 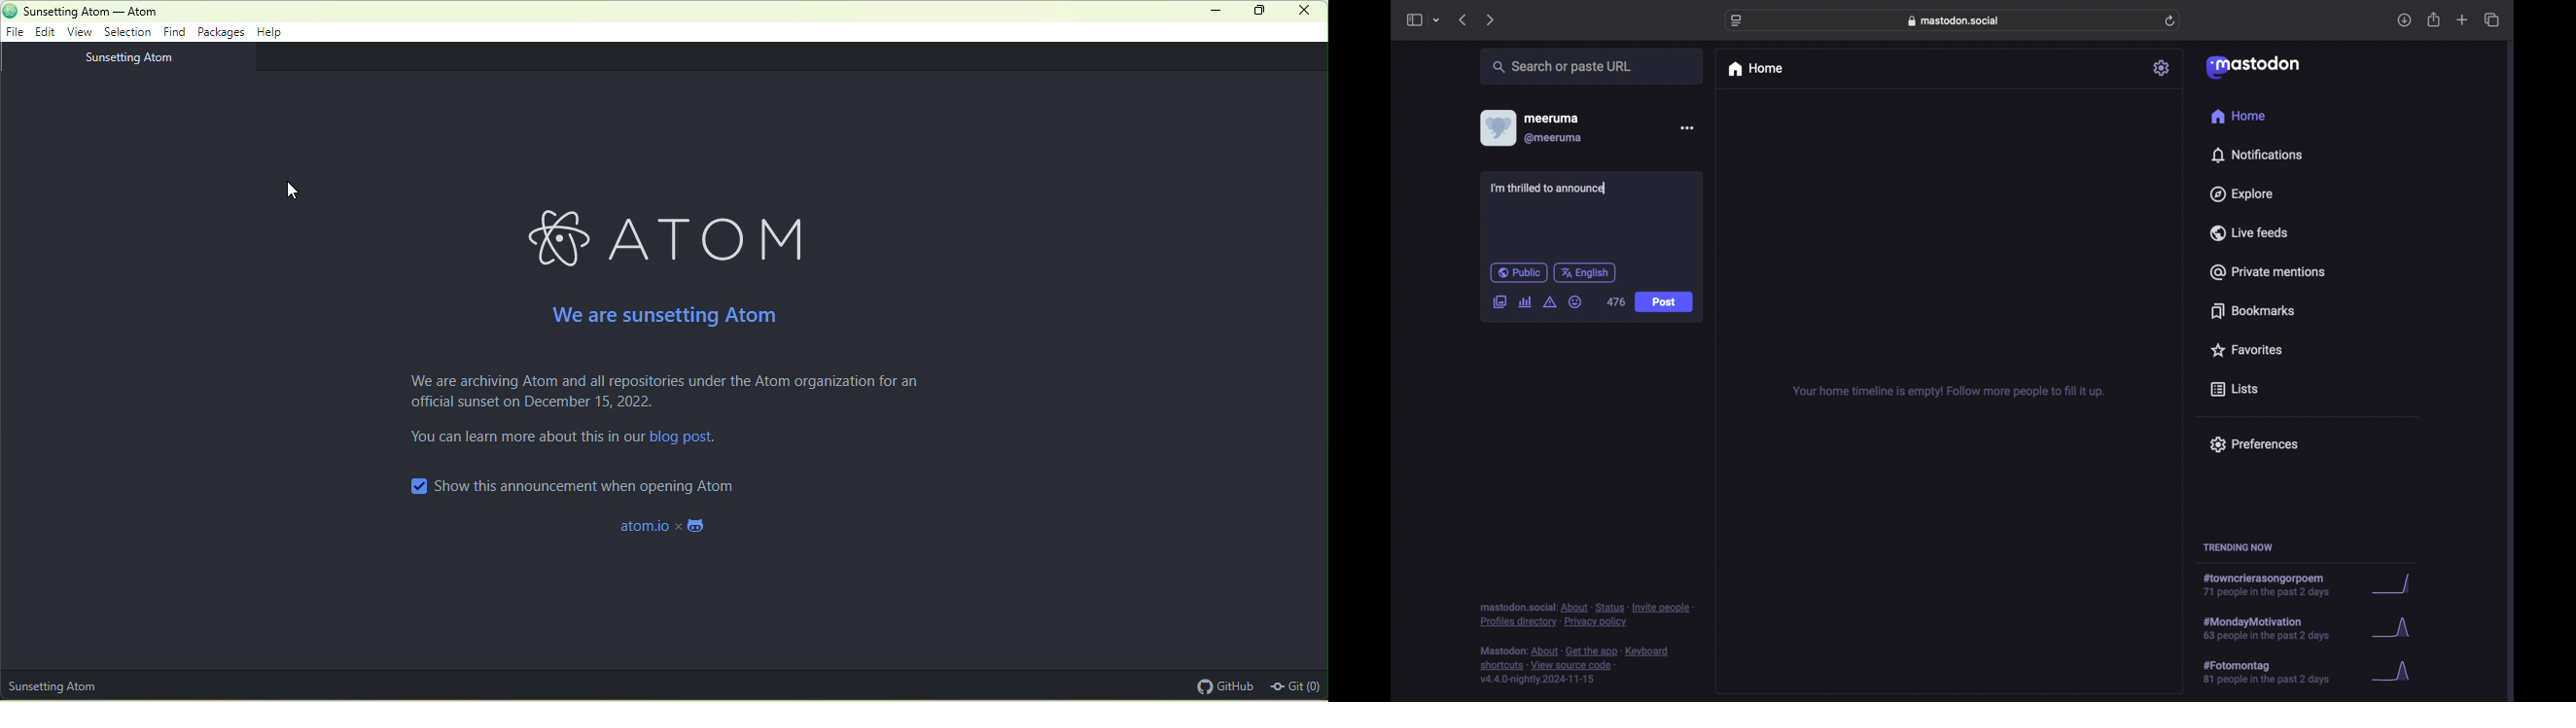 I want to click on atom logo, so click(x=552, y=237).